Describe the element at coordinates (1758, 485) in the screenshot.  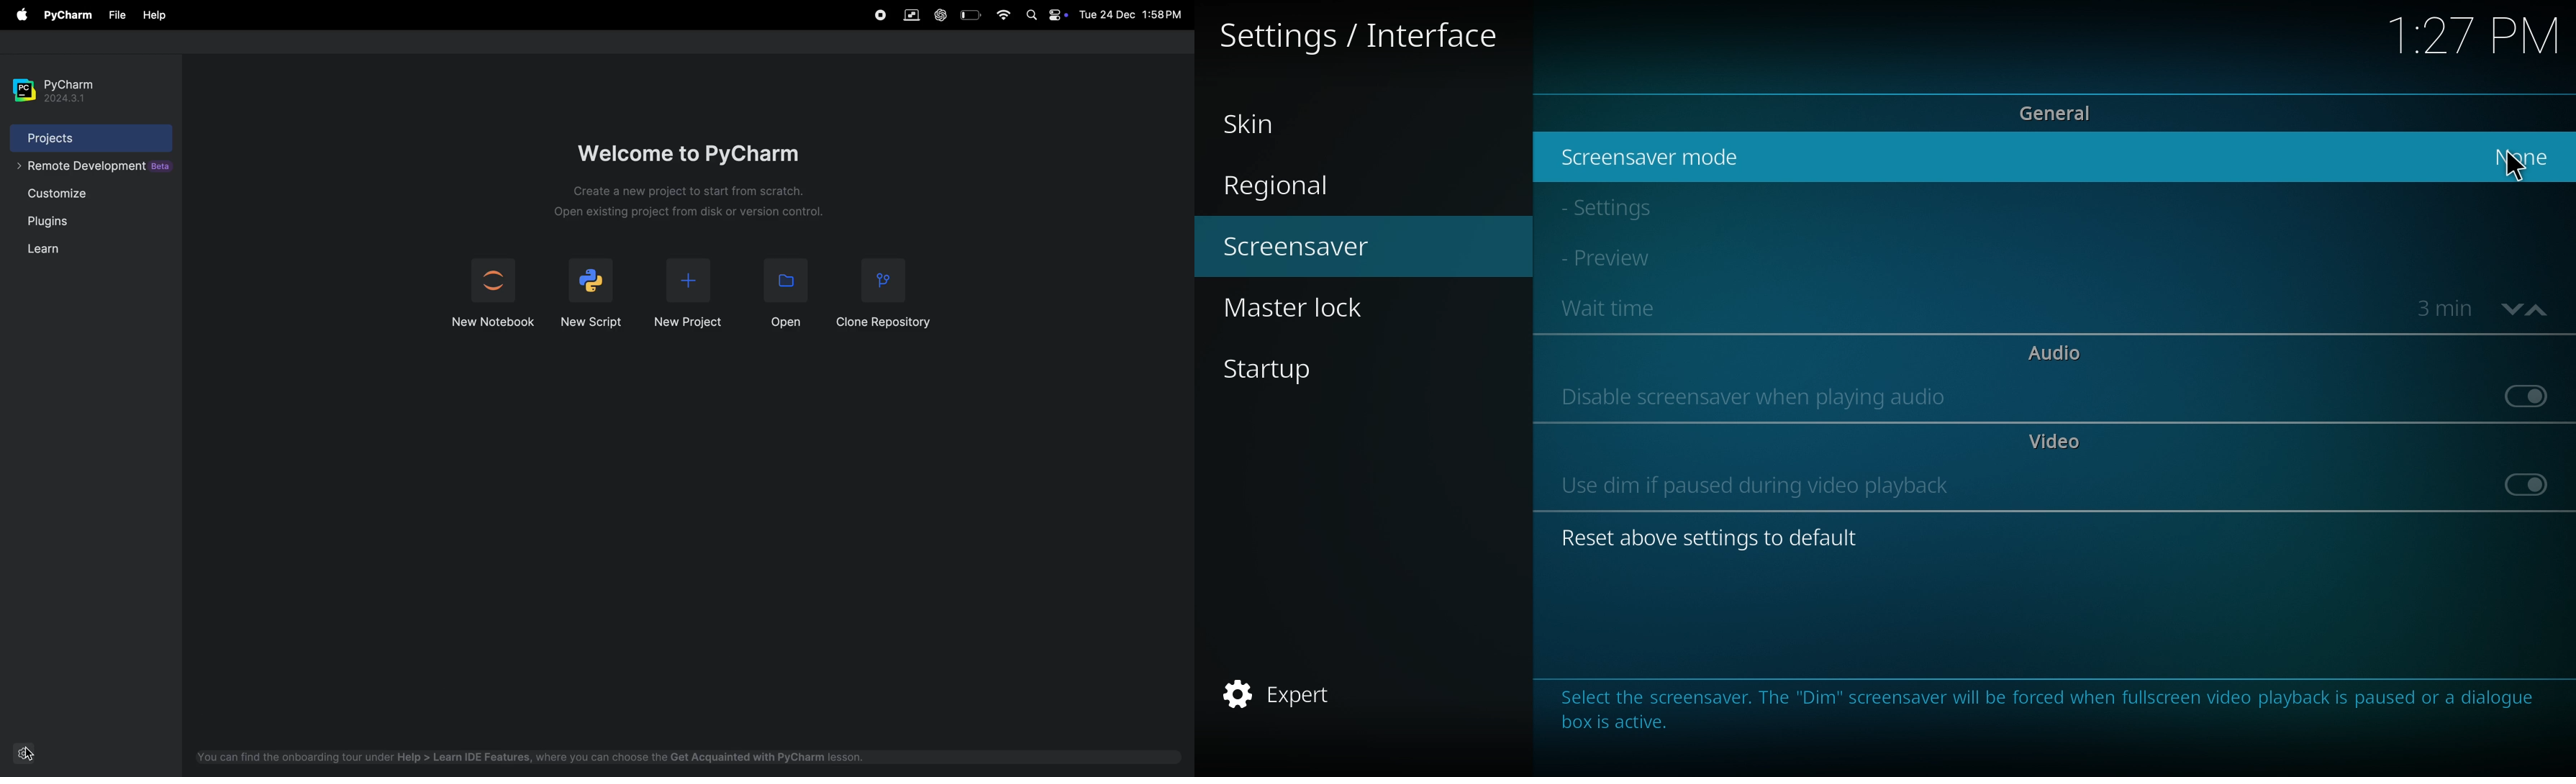
I see `use dim if paused during video playback` at that location.